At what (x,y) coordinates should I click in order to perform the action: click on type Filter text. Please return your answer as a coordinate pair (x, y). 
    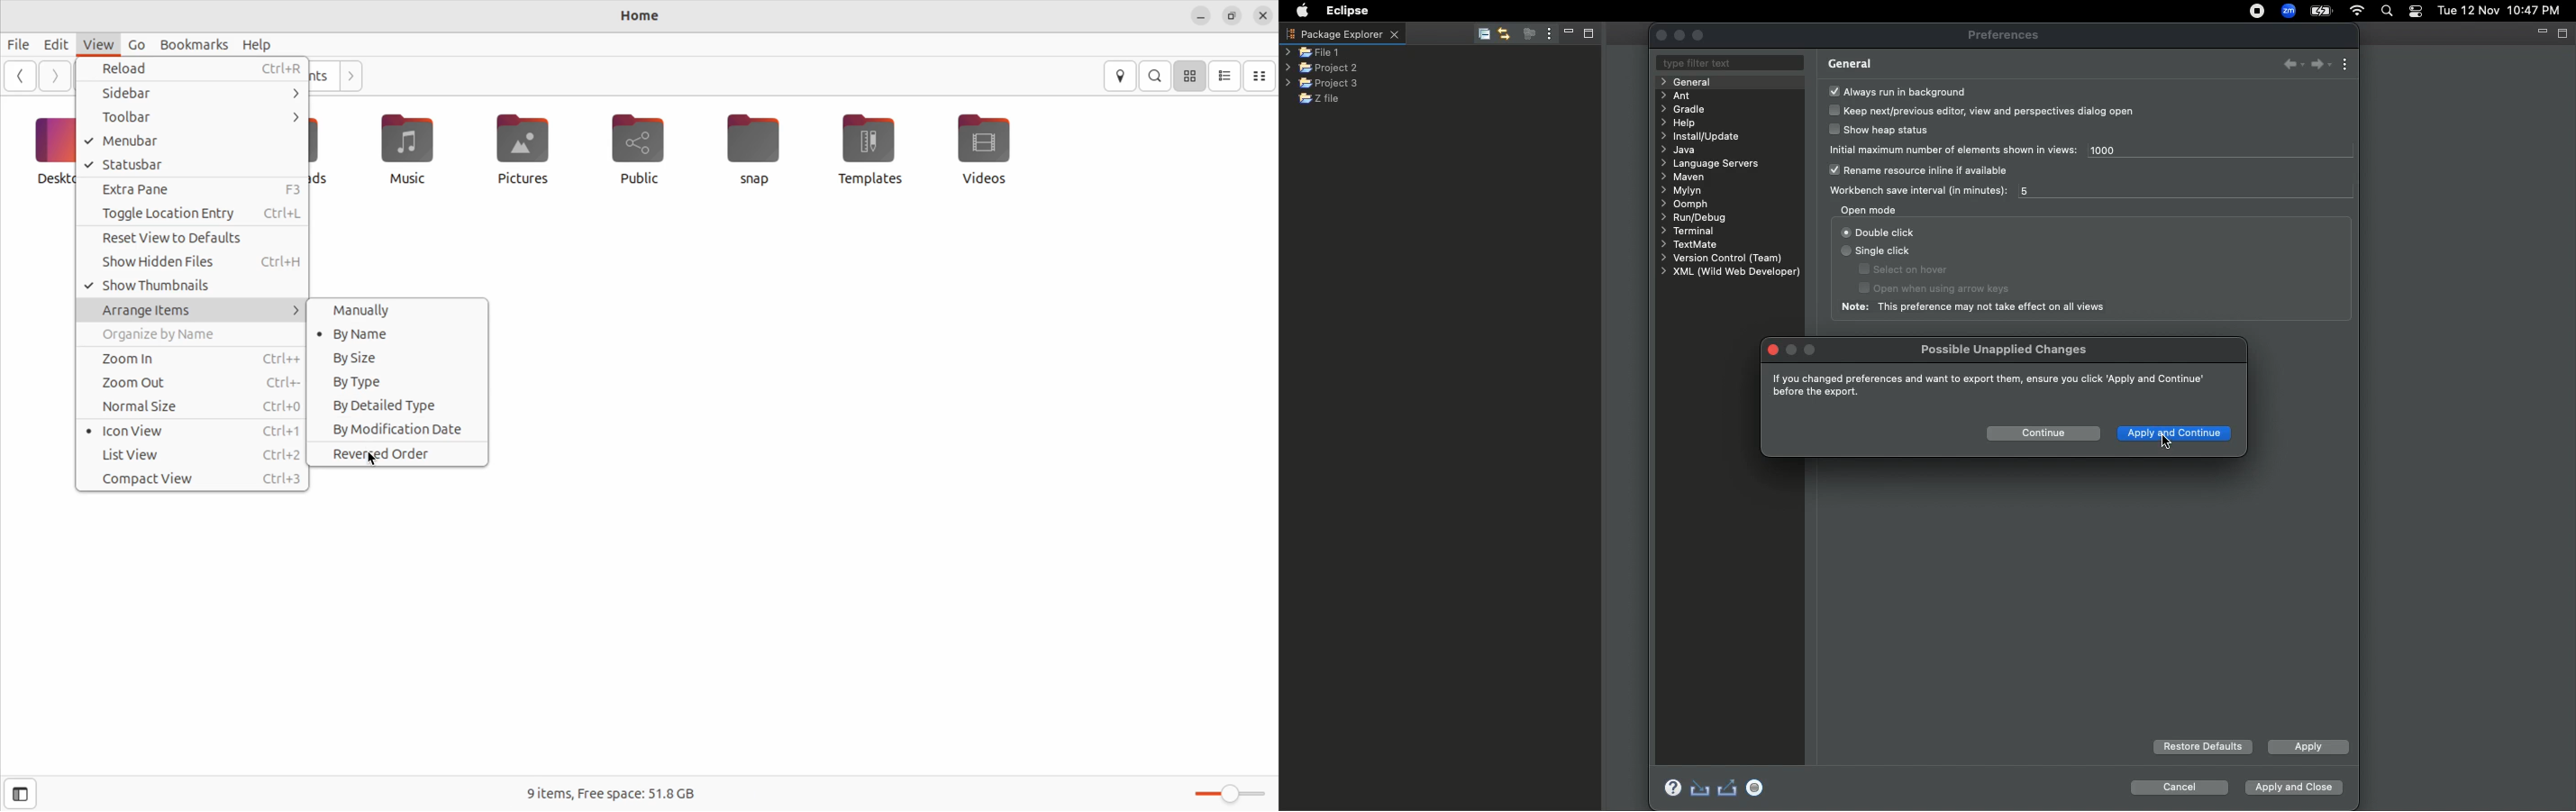
    Looking at the image, I should click on (1725, 64).